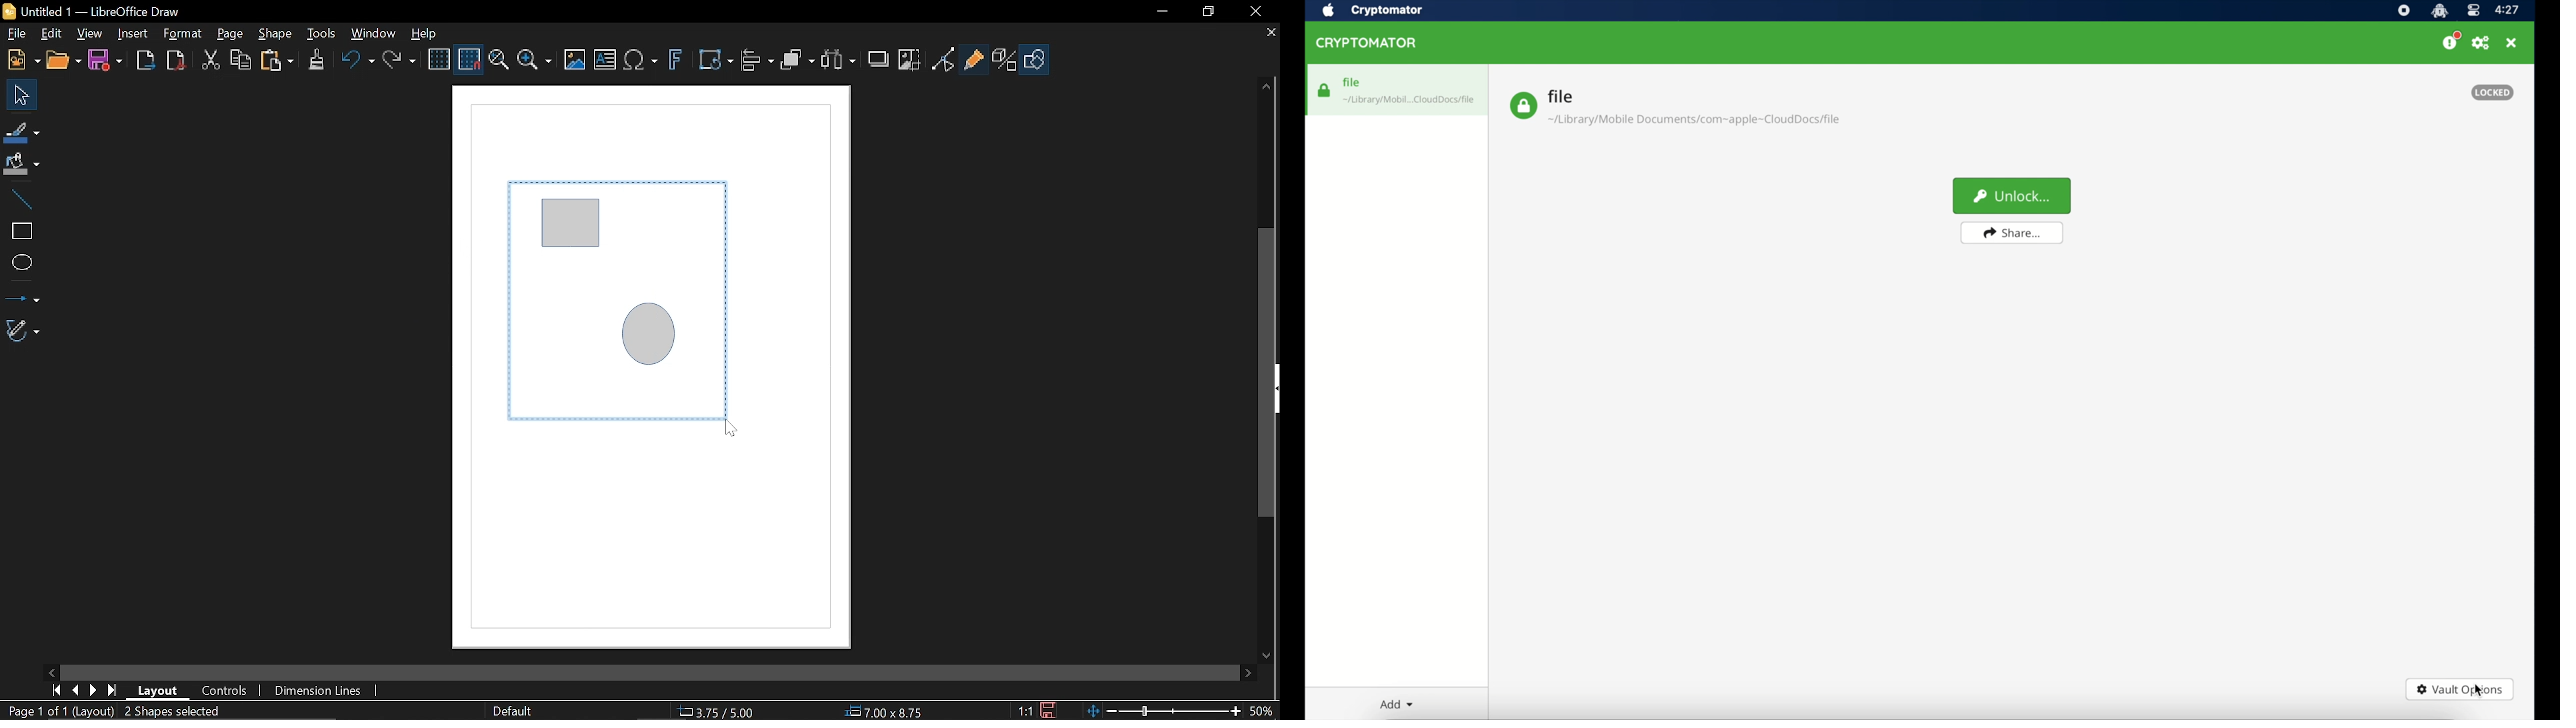 The image size is (2576, 728). I want to click on Size, so click(891, 712).